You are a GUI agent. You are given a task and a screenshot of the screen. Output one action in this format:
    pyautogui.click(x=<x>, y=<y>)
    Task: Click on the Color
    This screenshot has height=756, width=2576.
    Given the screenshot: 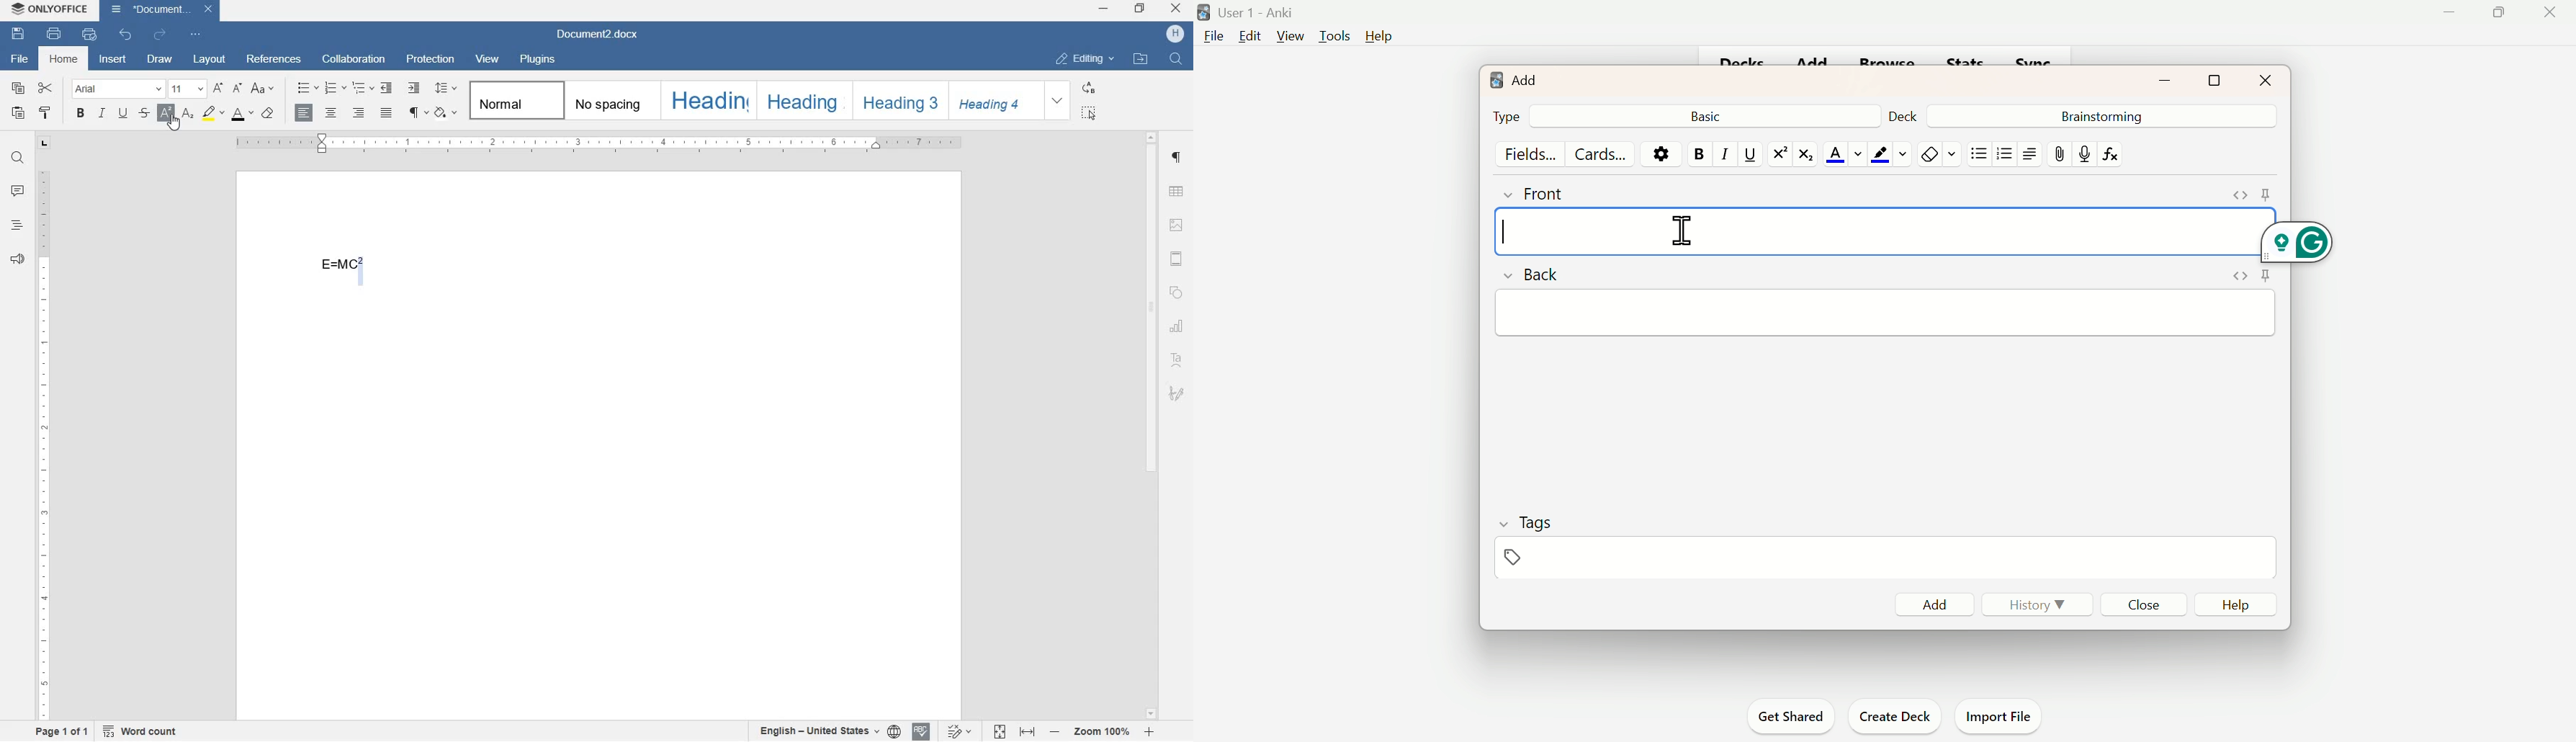 What is the action you would take?
    pyautogui.click(x=1889, y=153)
    